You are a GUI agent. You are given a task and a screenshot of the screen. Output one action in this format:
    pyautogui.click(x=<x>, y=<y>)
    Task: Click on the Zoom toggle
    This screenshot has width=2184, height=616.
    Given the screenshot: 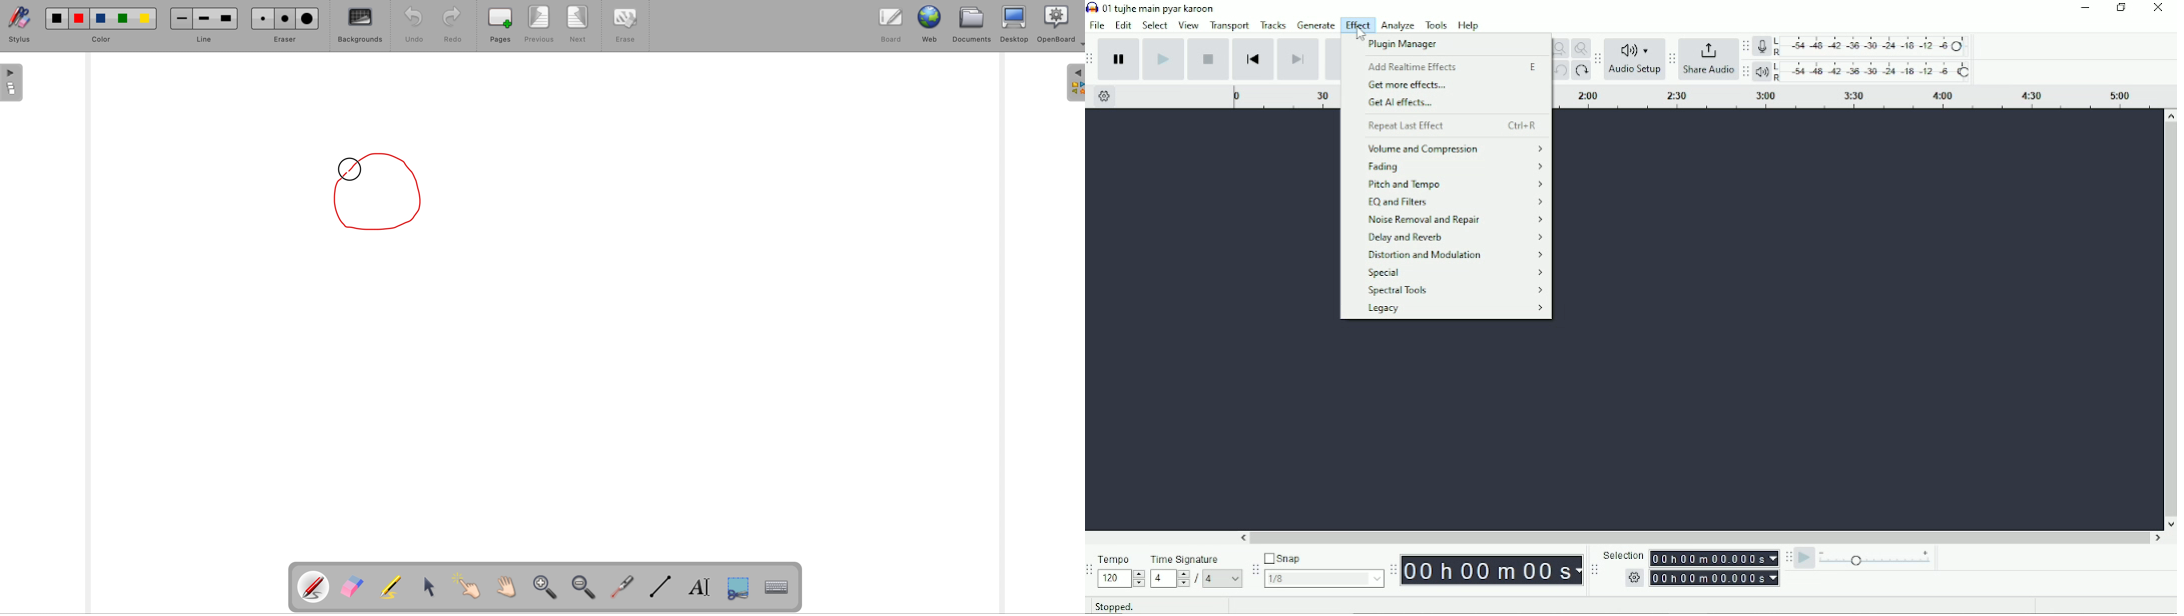 What is the action you would take?
    pyautogui.click(x=1580, y=48)
    